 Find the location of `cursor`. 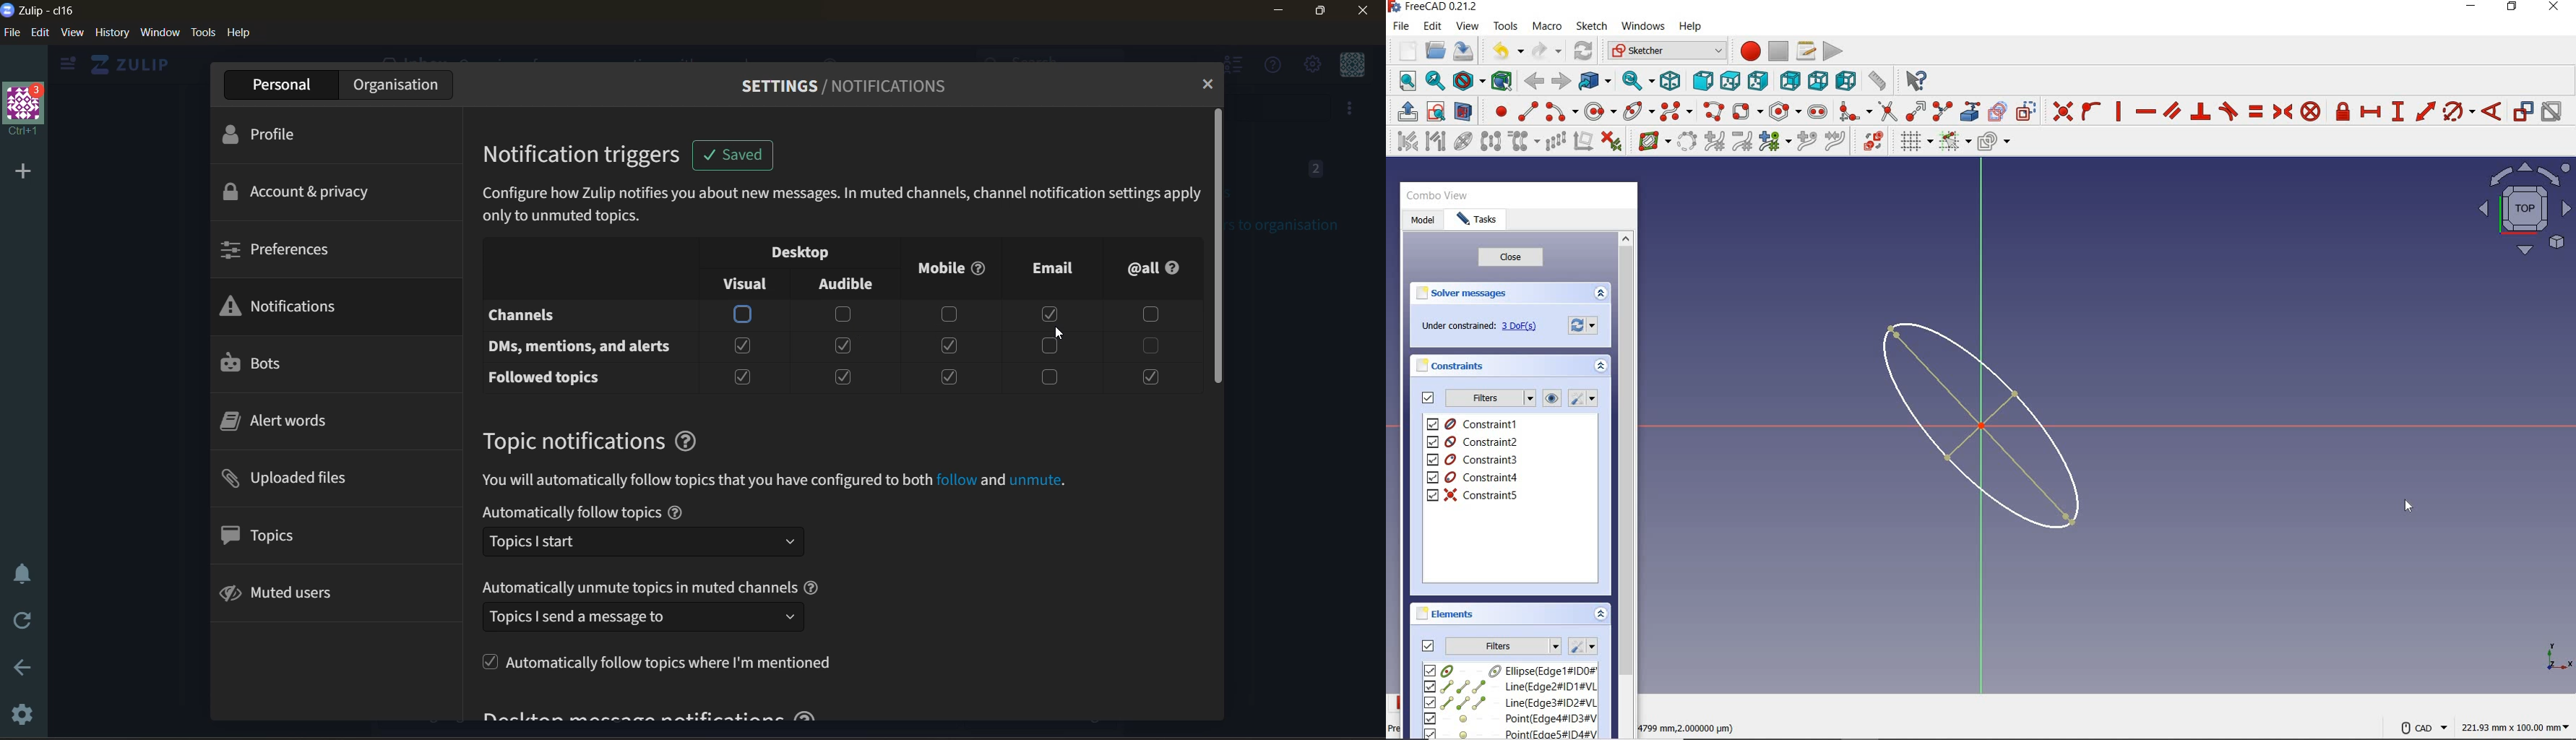

cursor is located at coordinates (1059, 336).